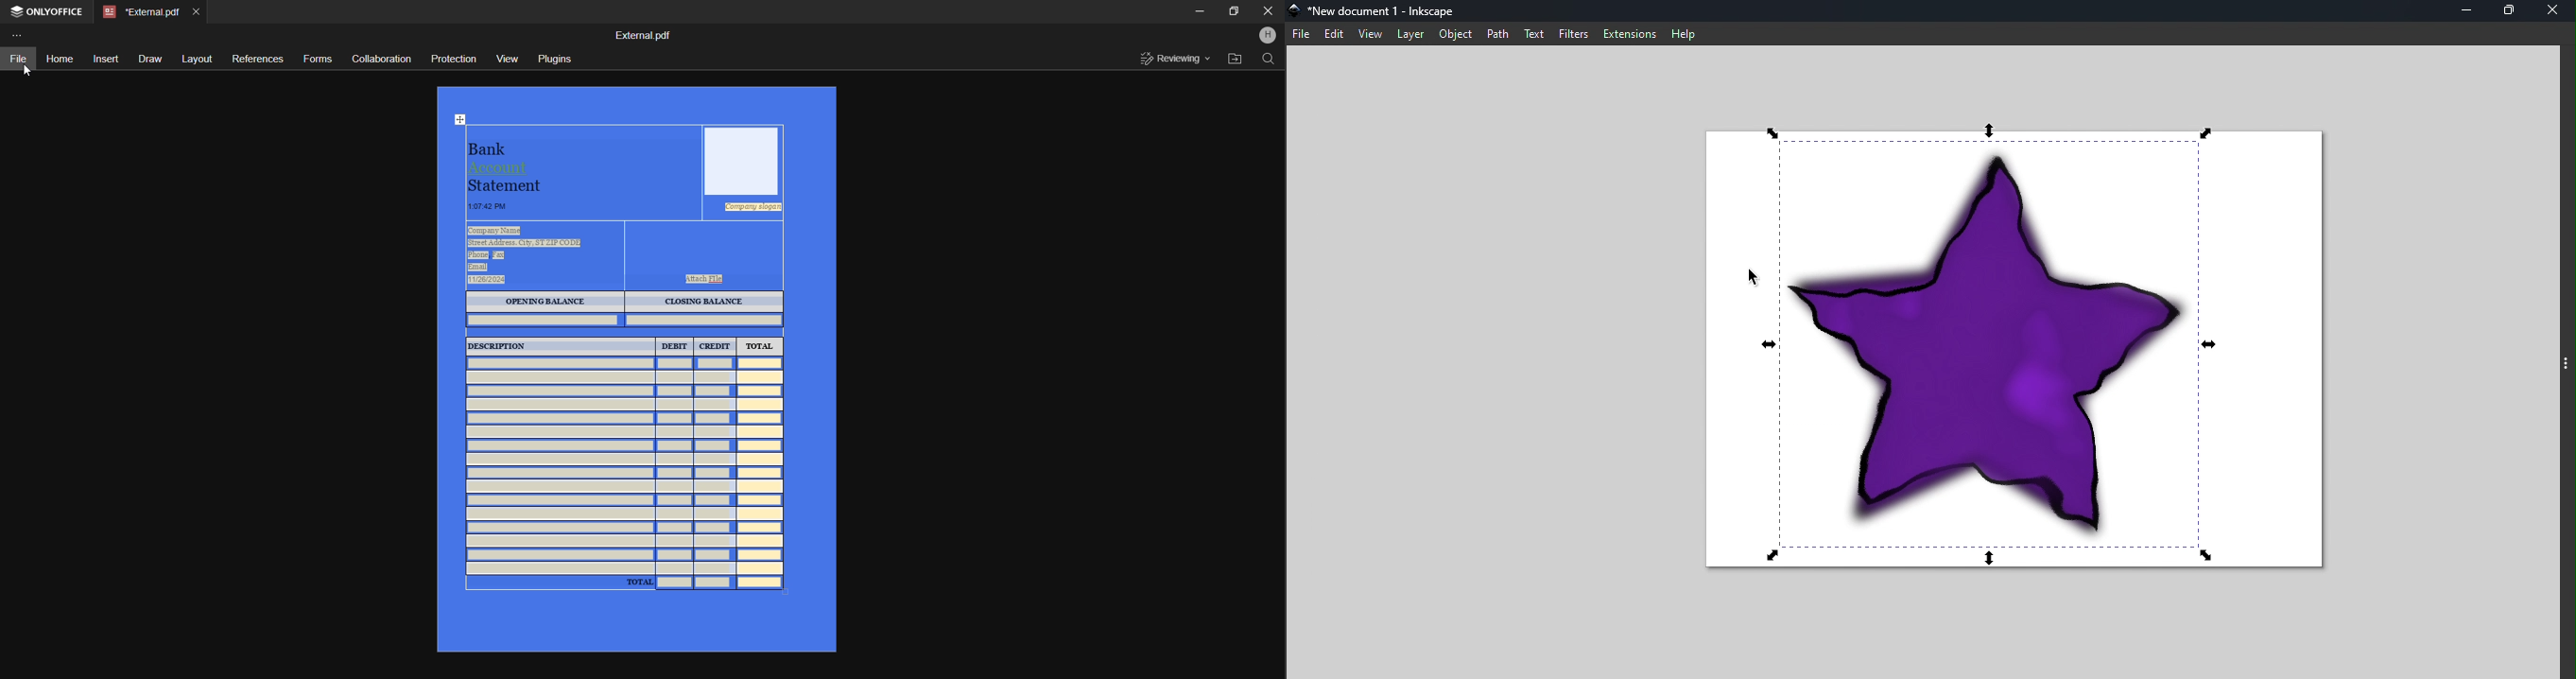 The height and width of the screenshot is (700, 2576). I want to click on Draw, so click(149, 60).